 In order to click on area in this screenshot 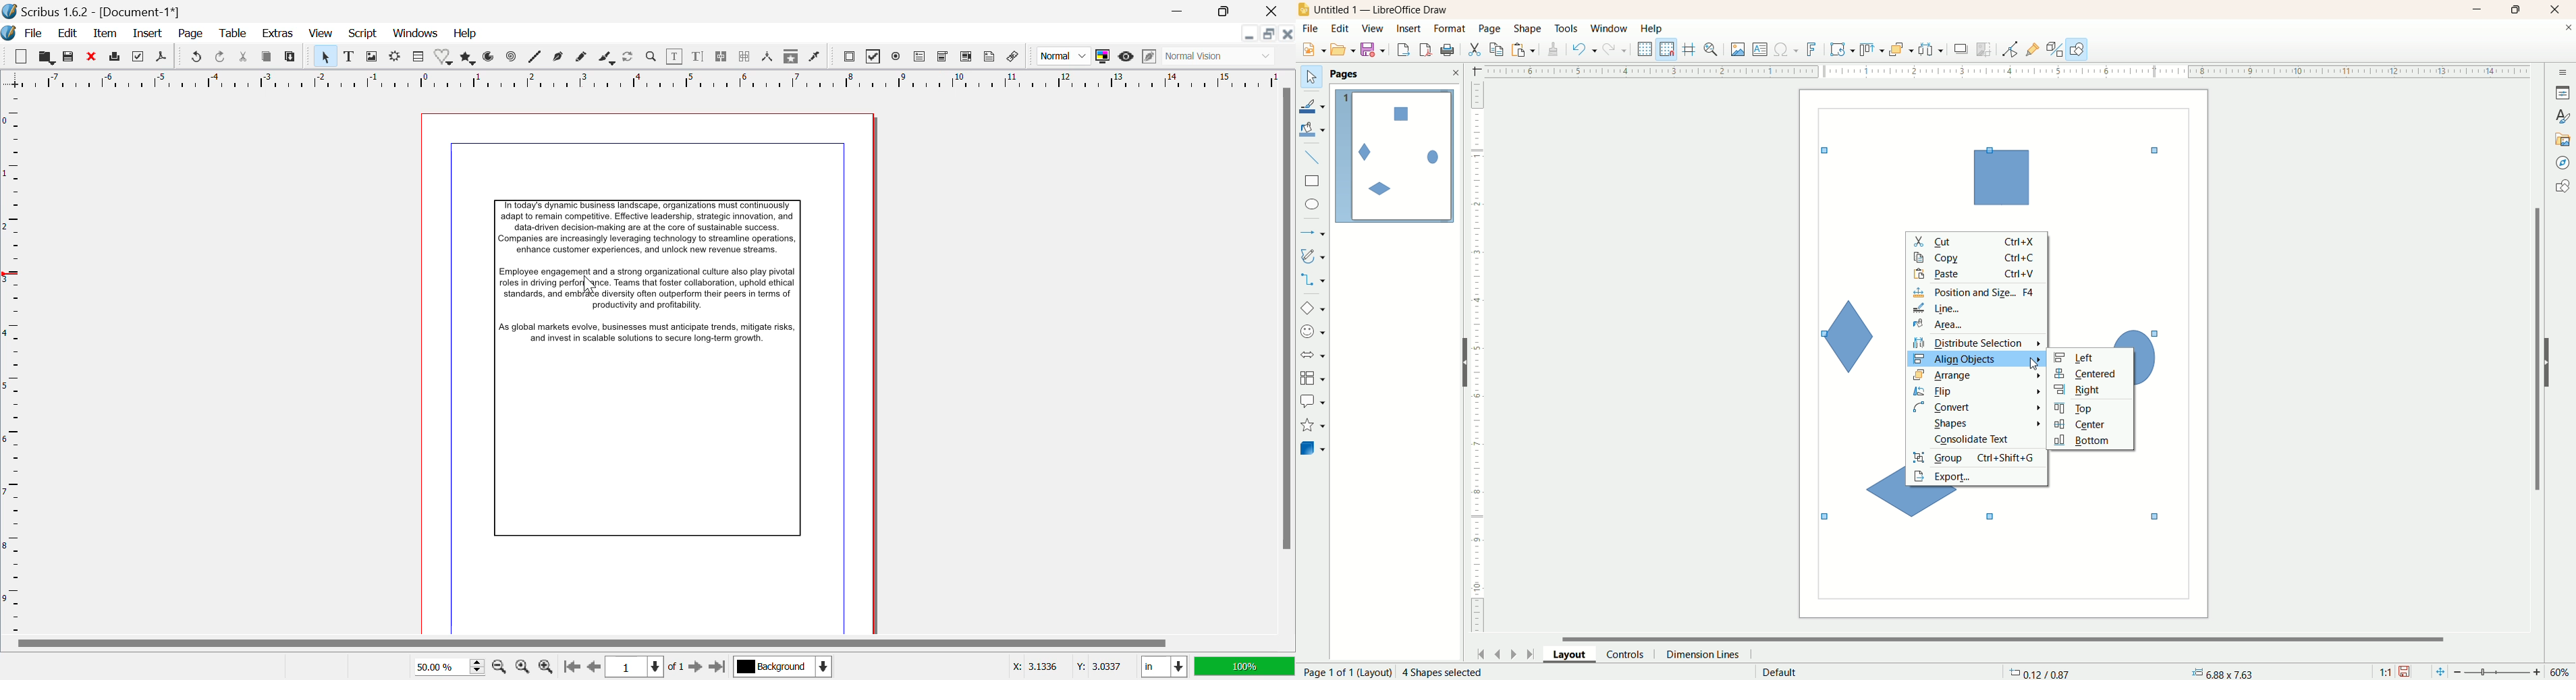, I will do `click(1975, 325)`.